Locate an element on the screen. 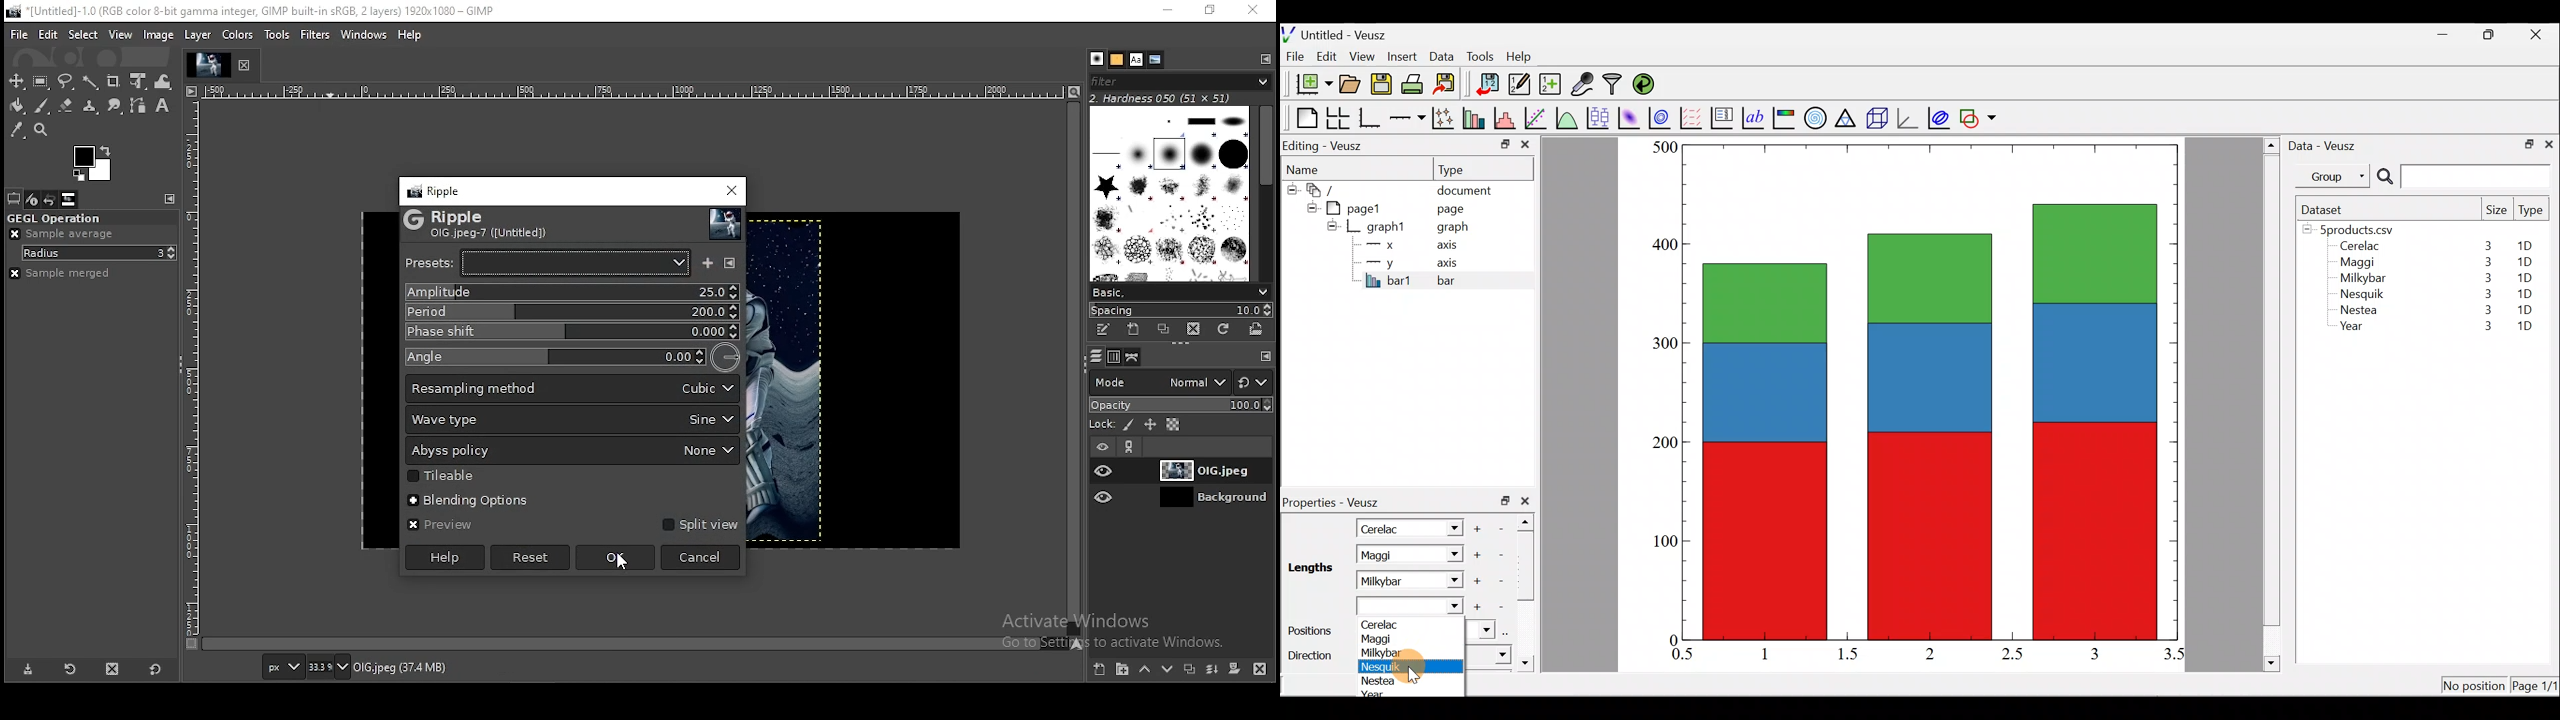 The width and height of the screenshot is (2576, 728). y is located at coordinates (1380, 261).